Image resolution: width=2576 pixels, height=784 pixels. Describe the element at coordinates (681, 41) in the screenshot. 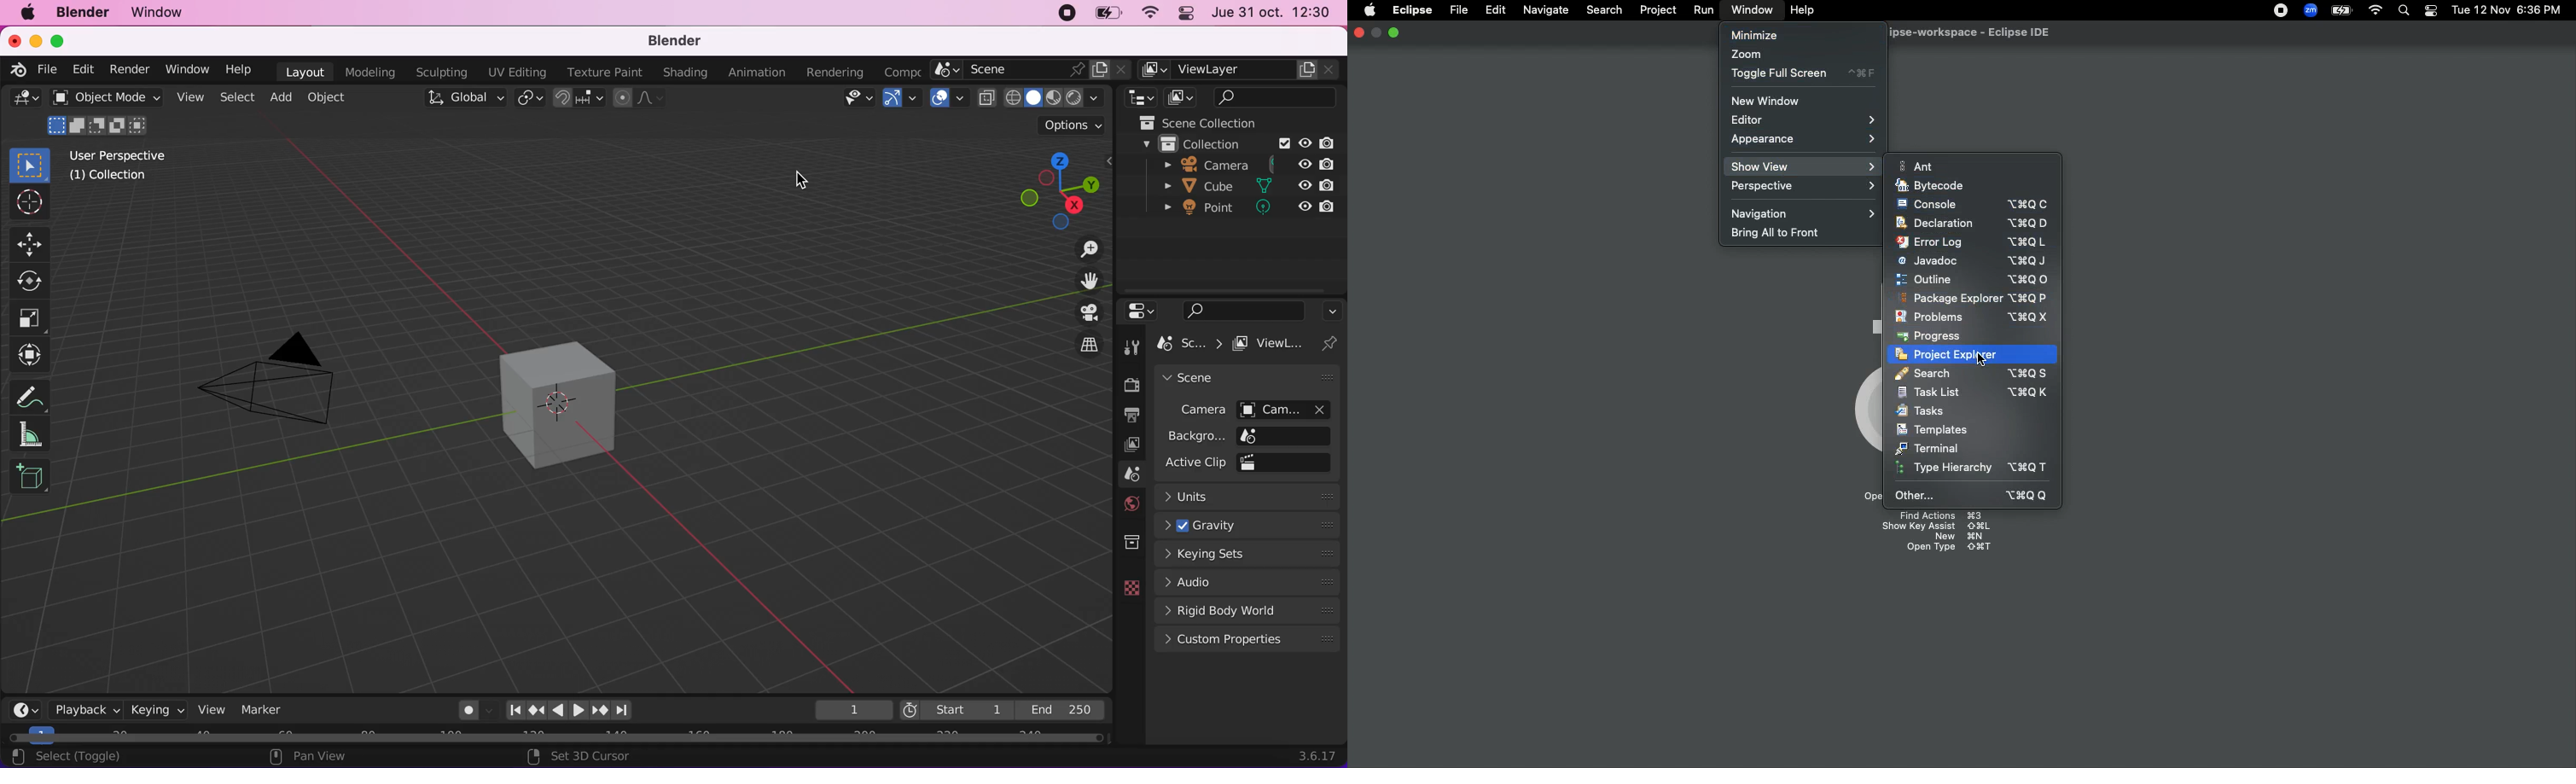

I see `blender` at that location.